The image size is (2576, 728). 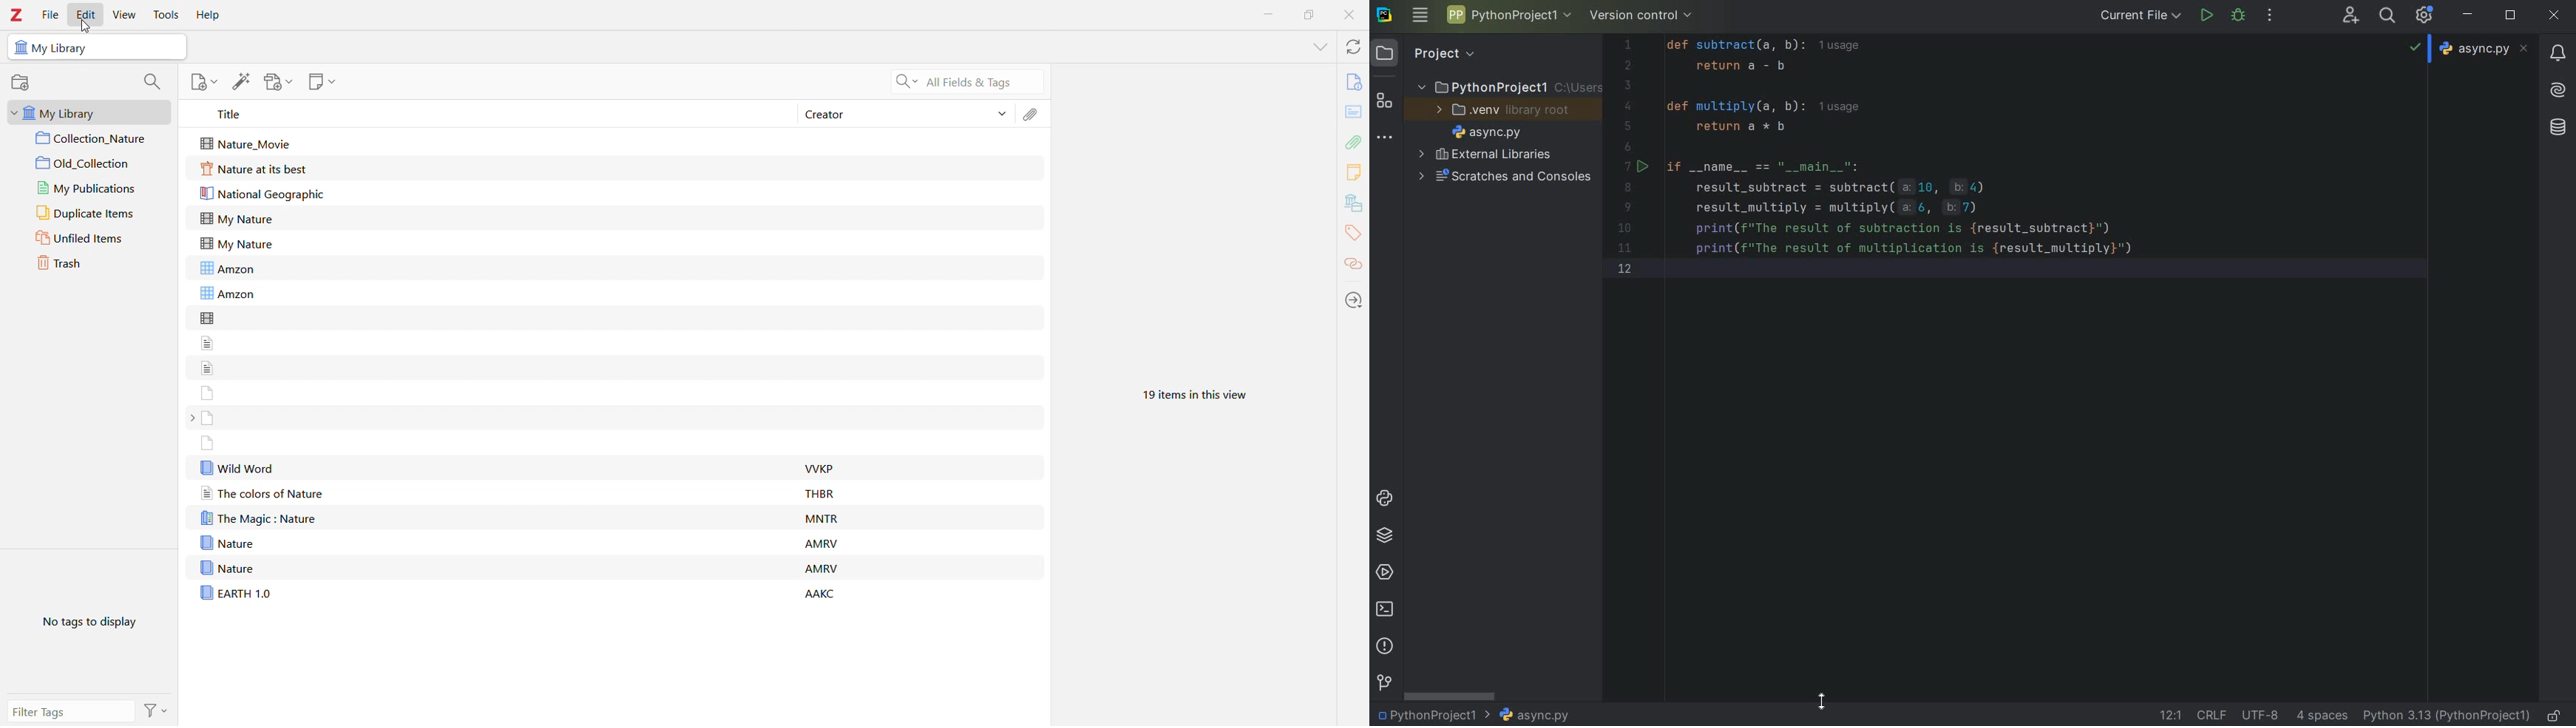 What do you see at coordinates (2559, 55) in the screenshot?
I see `notifications` at bounding box center [2559, 55].